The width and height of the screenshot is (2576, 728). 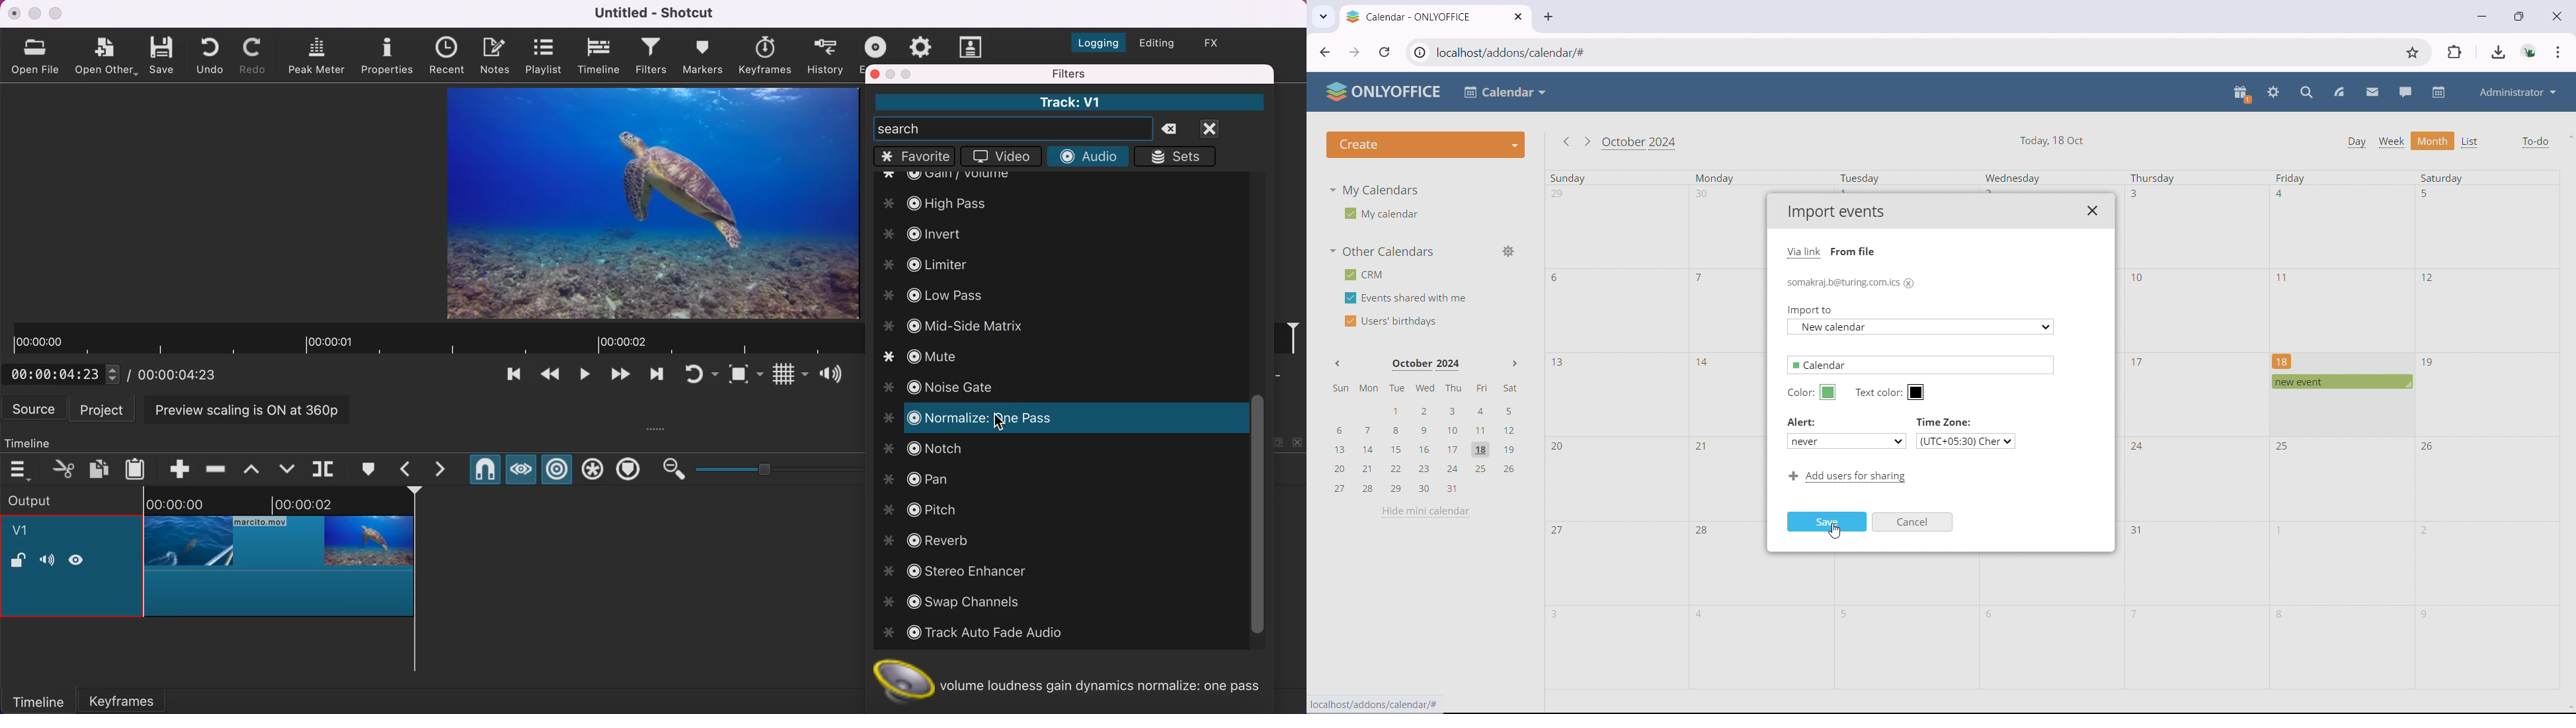 I want to click on toggle player looping, so click(x=700, y=376).